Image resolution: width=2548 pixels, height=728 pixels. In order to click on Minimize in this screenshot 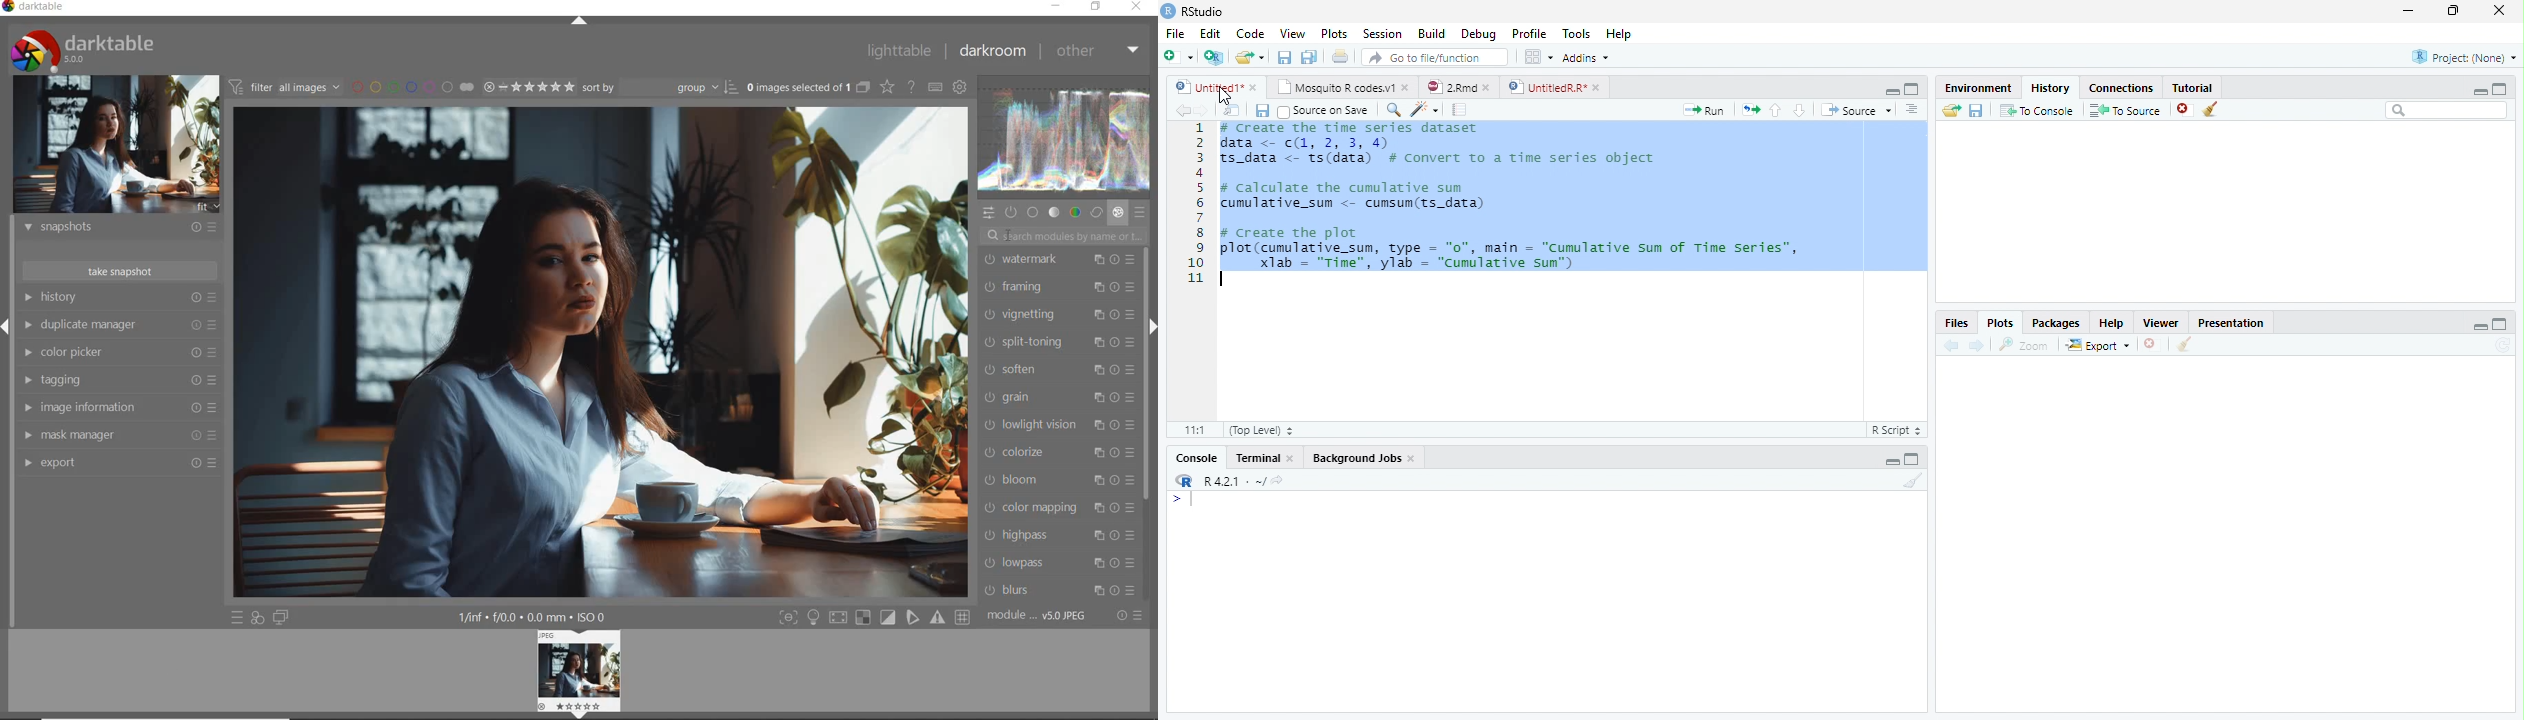, I will do `click(2480, 328)`.